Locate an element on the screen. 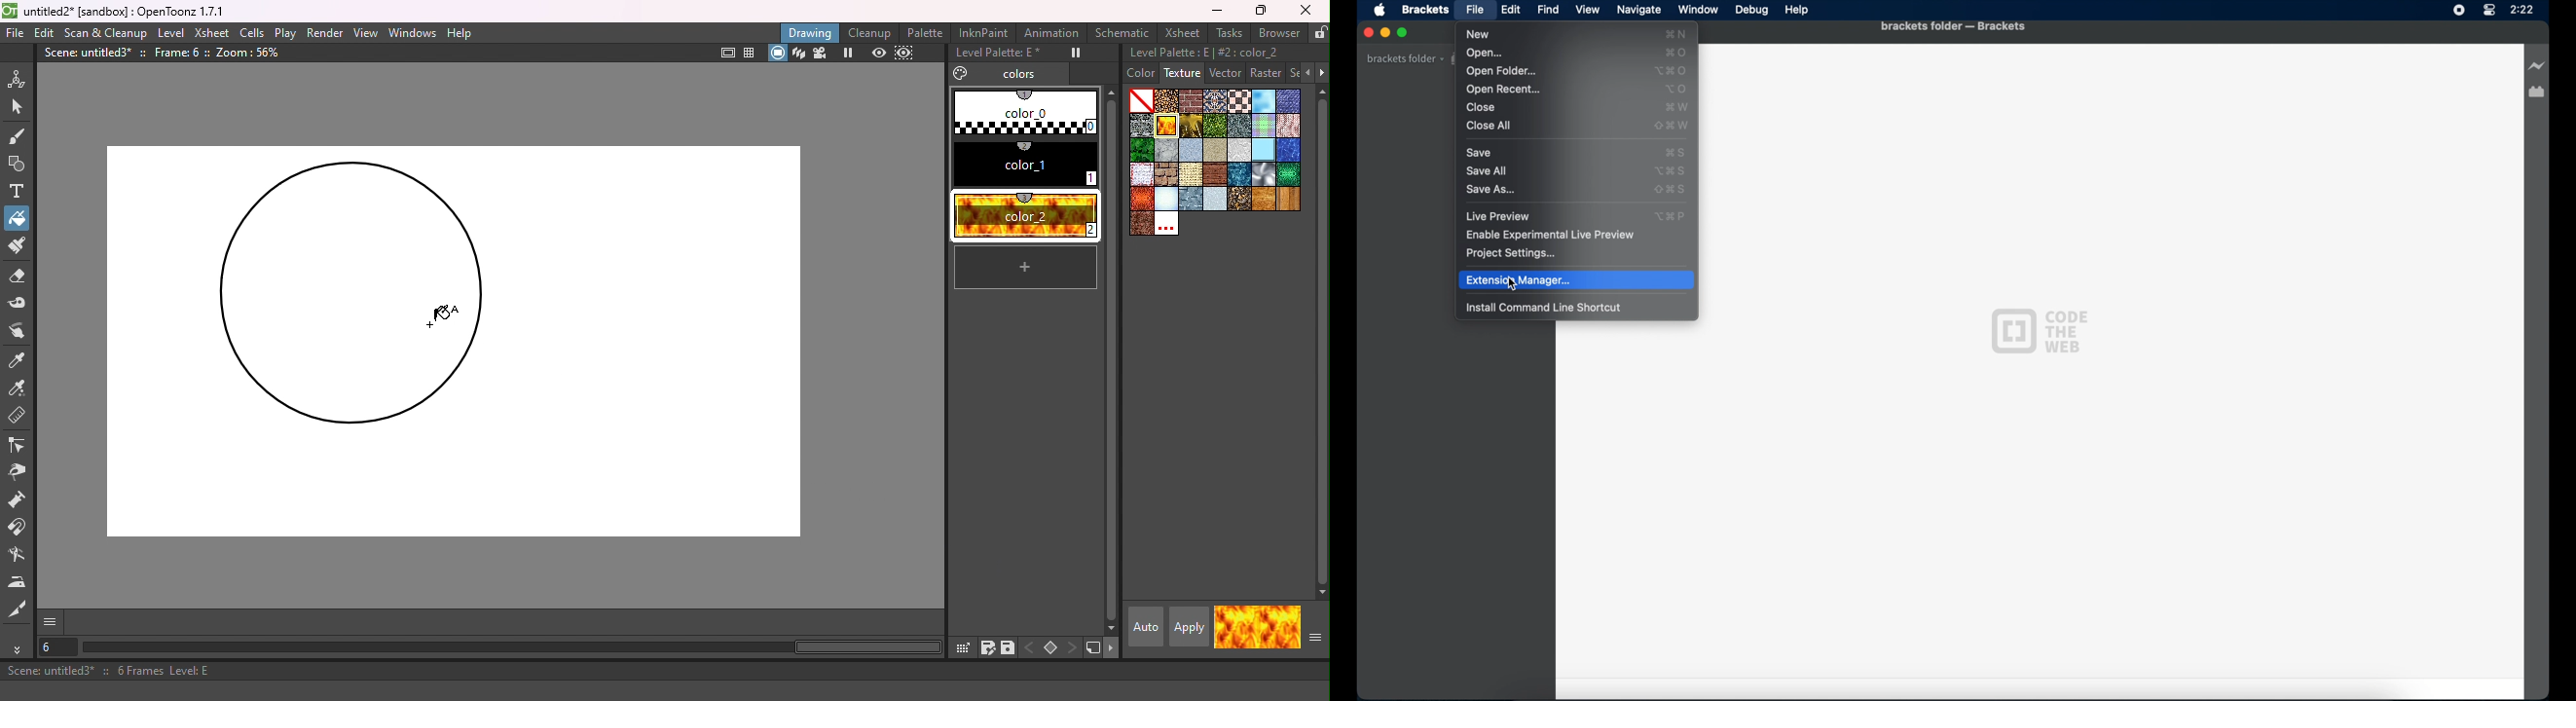 This screenshot has height=728, width=2576. Palette is located at coordinates (927, 31).